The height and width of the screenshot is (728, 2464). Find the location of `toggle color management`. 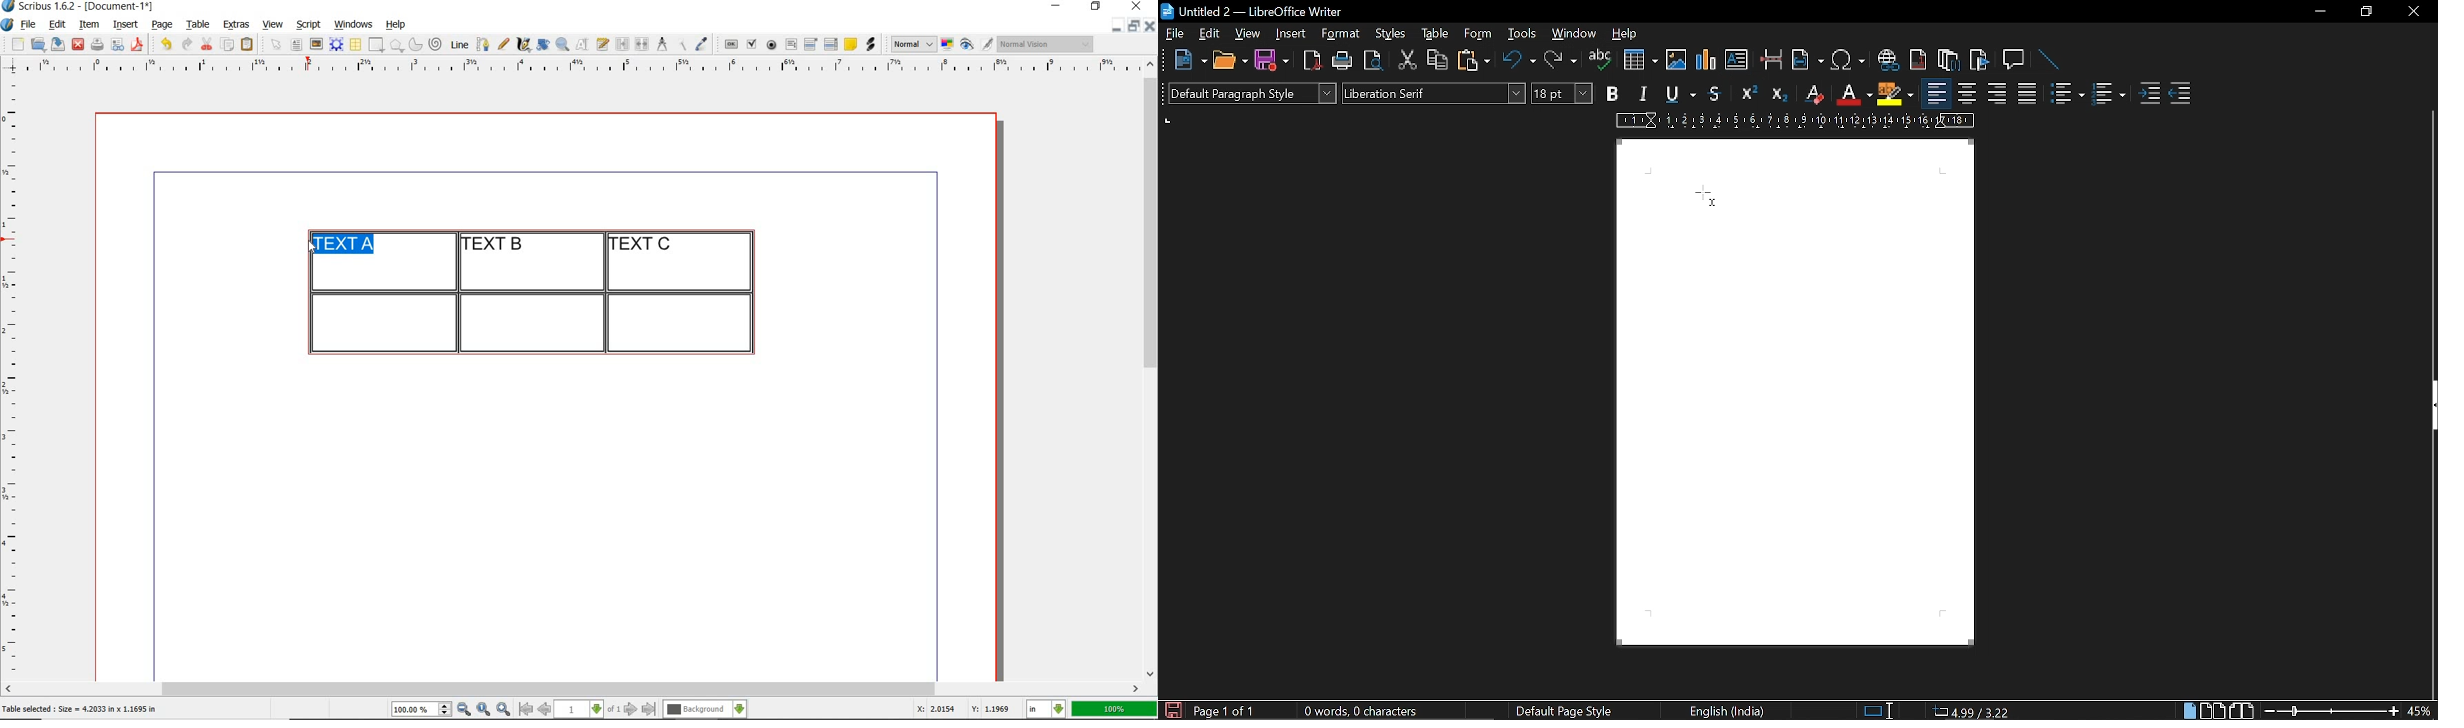

toggle color management is located at coordinates (949, 46).